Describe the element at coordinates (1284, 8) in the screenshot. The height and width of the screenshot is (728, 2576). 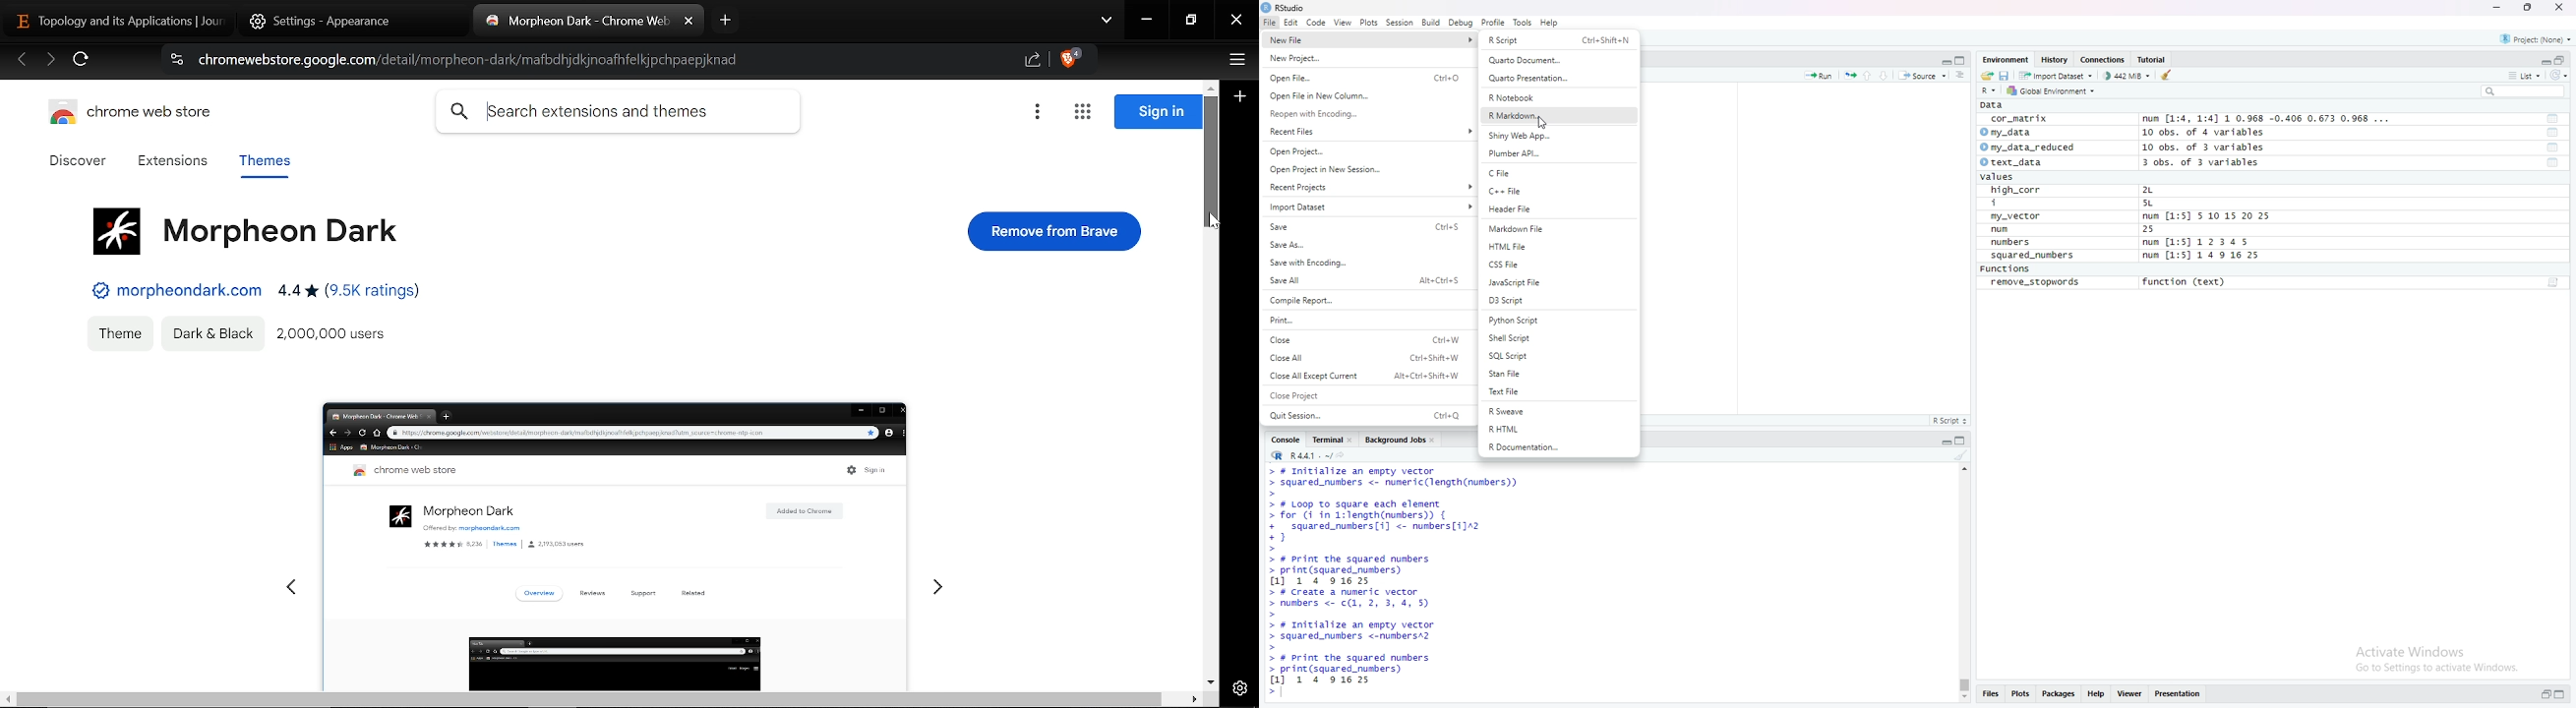
I see `RStudio` at that location.